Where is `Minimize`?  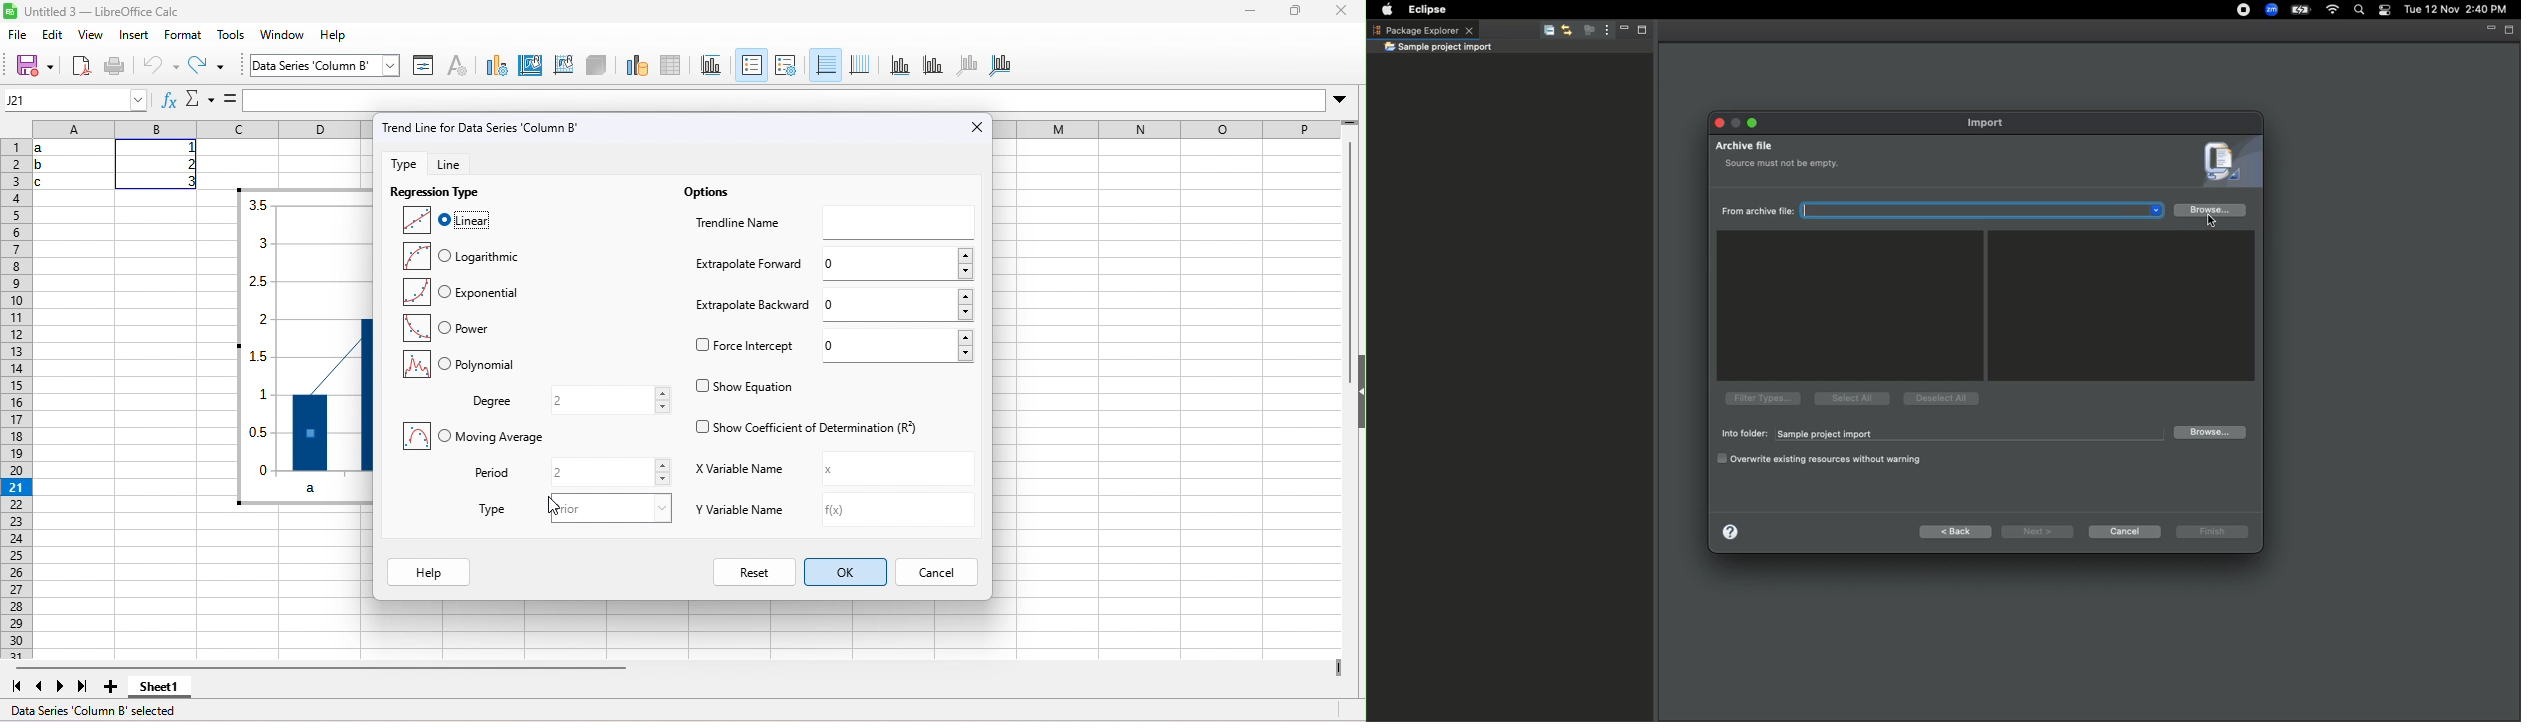 Minimize is located at coordinates (1620, 31).